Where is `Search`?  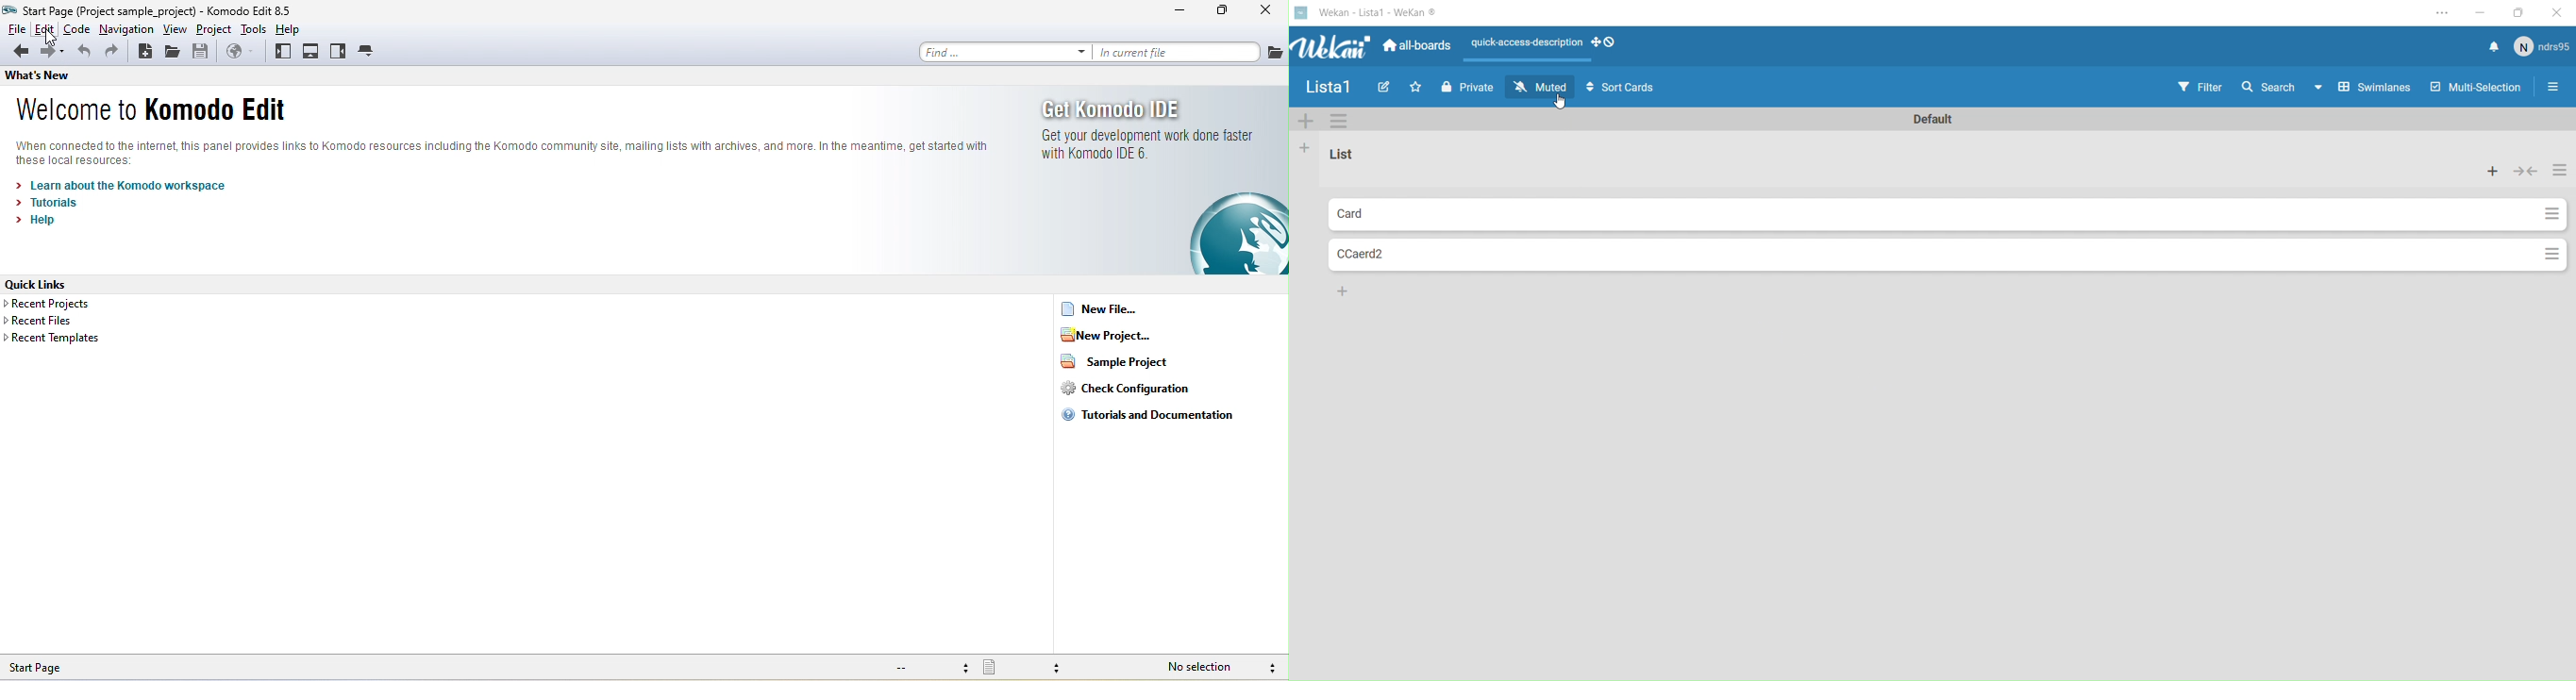 Search is located at coordinates (2277, 86).